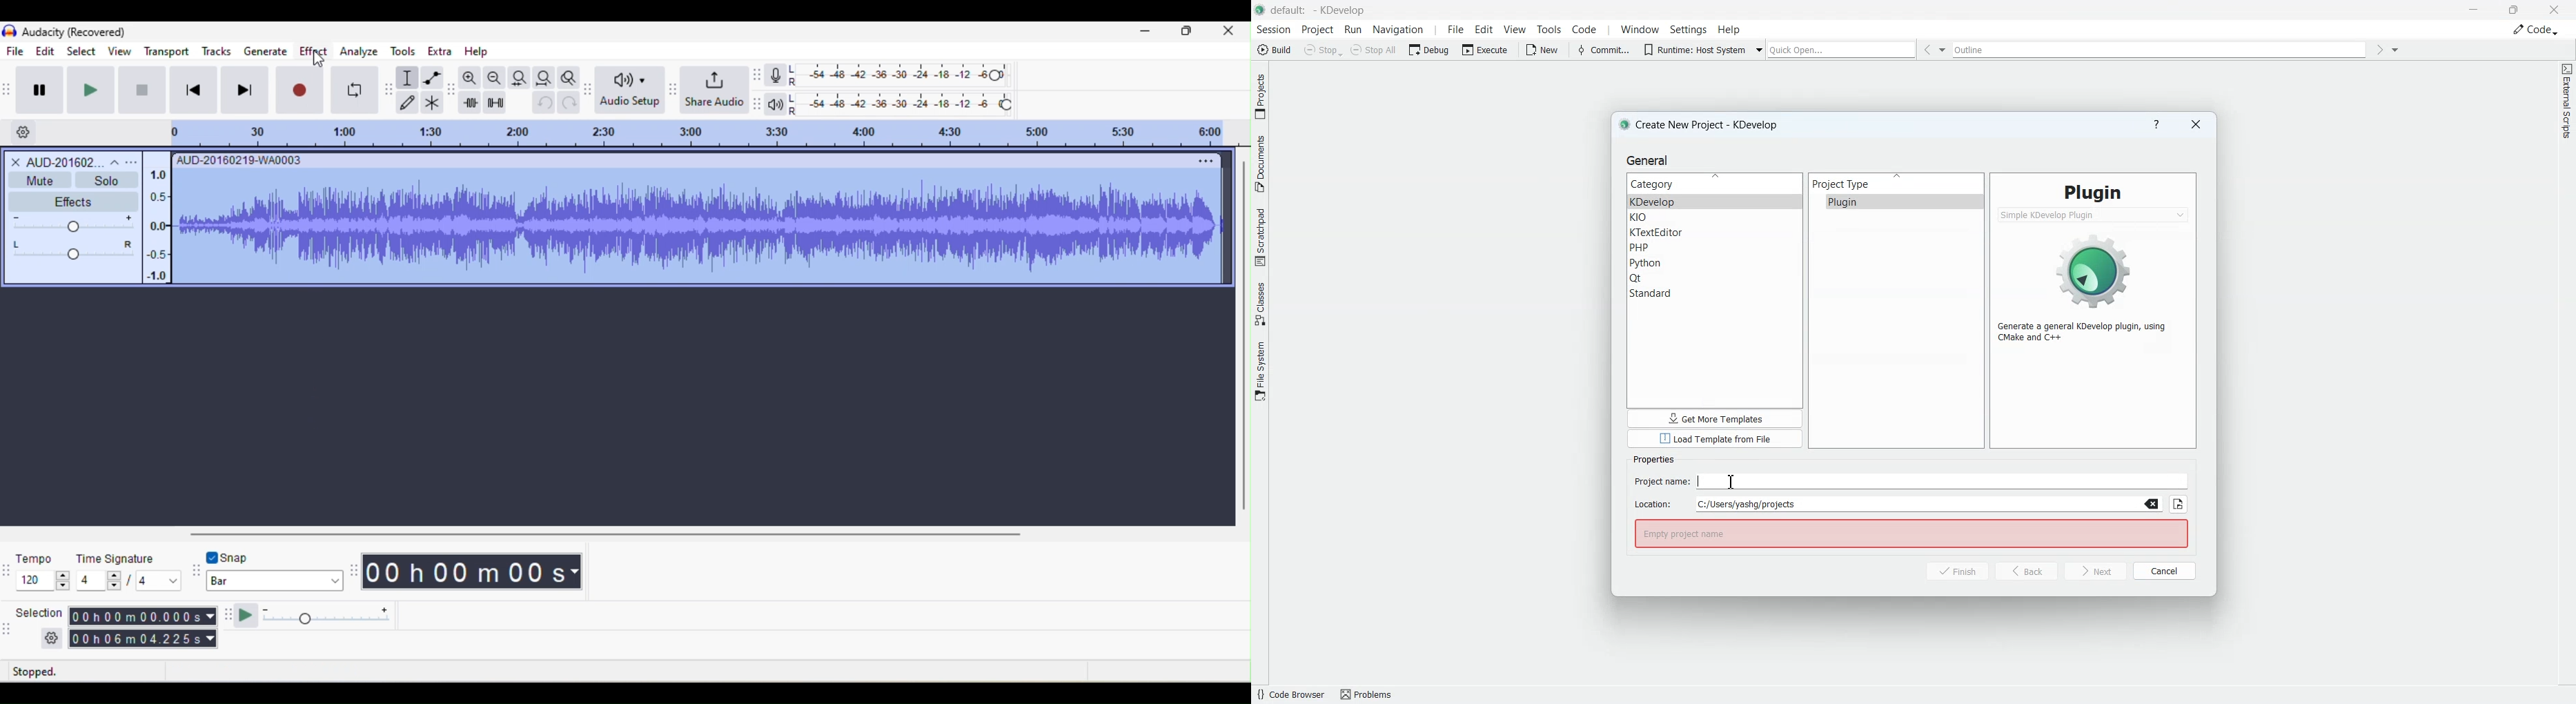 The image size is (2576, 728). I want to click on mute, so click(38, 179).